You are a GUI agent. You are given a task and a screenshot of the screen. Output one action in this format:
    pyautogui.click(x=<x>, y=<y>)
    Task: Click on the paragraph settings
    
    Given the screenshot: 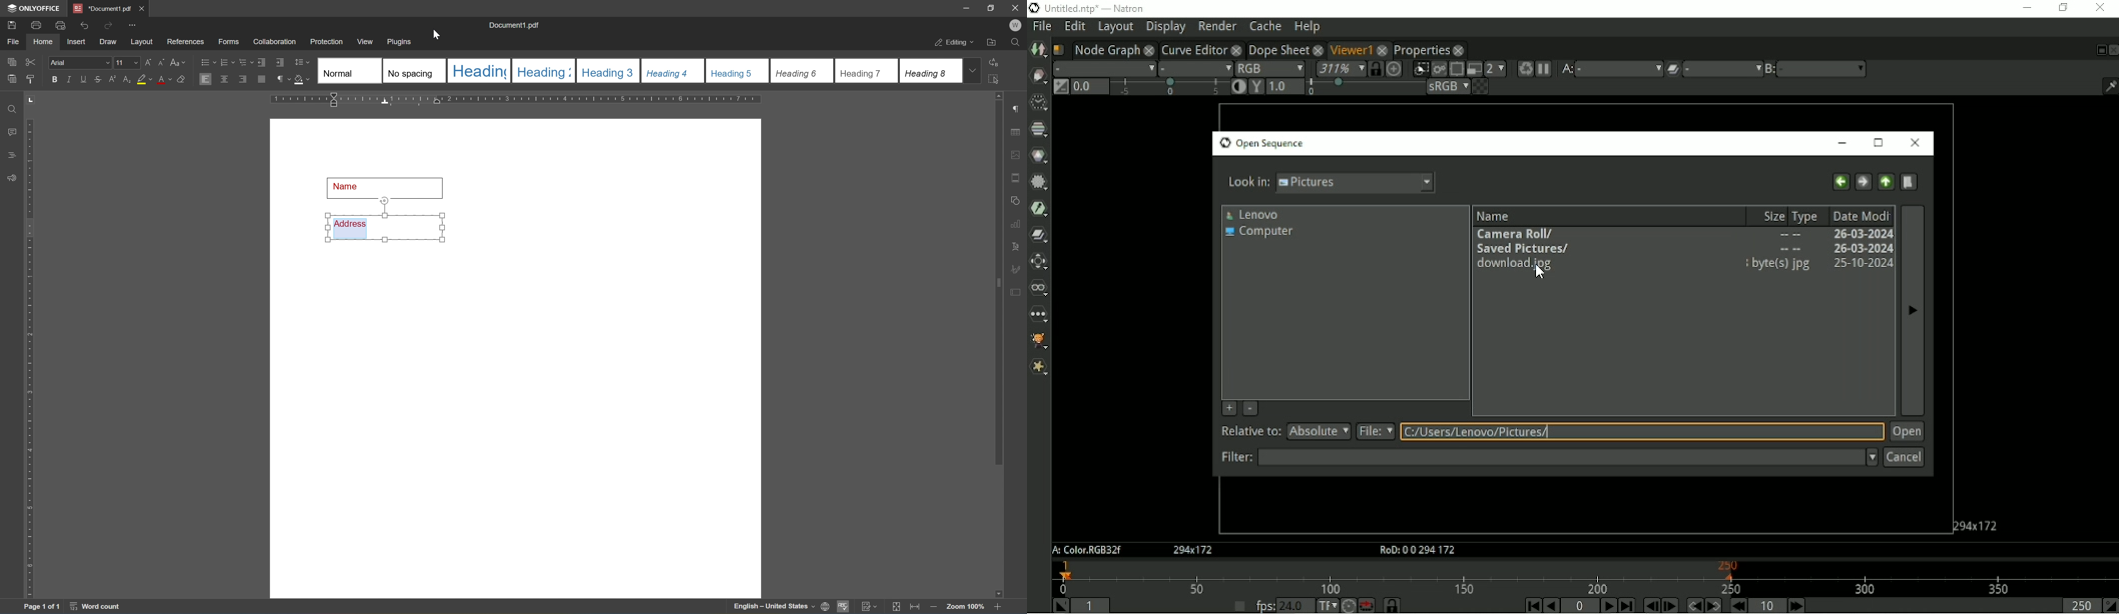 What is the action you would take?
    pyautogui.click(x=1018, y=107)
    